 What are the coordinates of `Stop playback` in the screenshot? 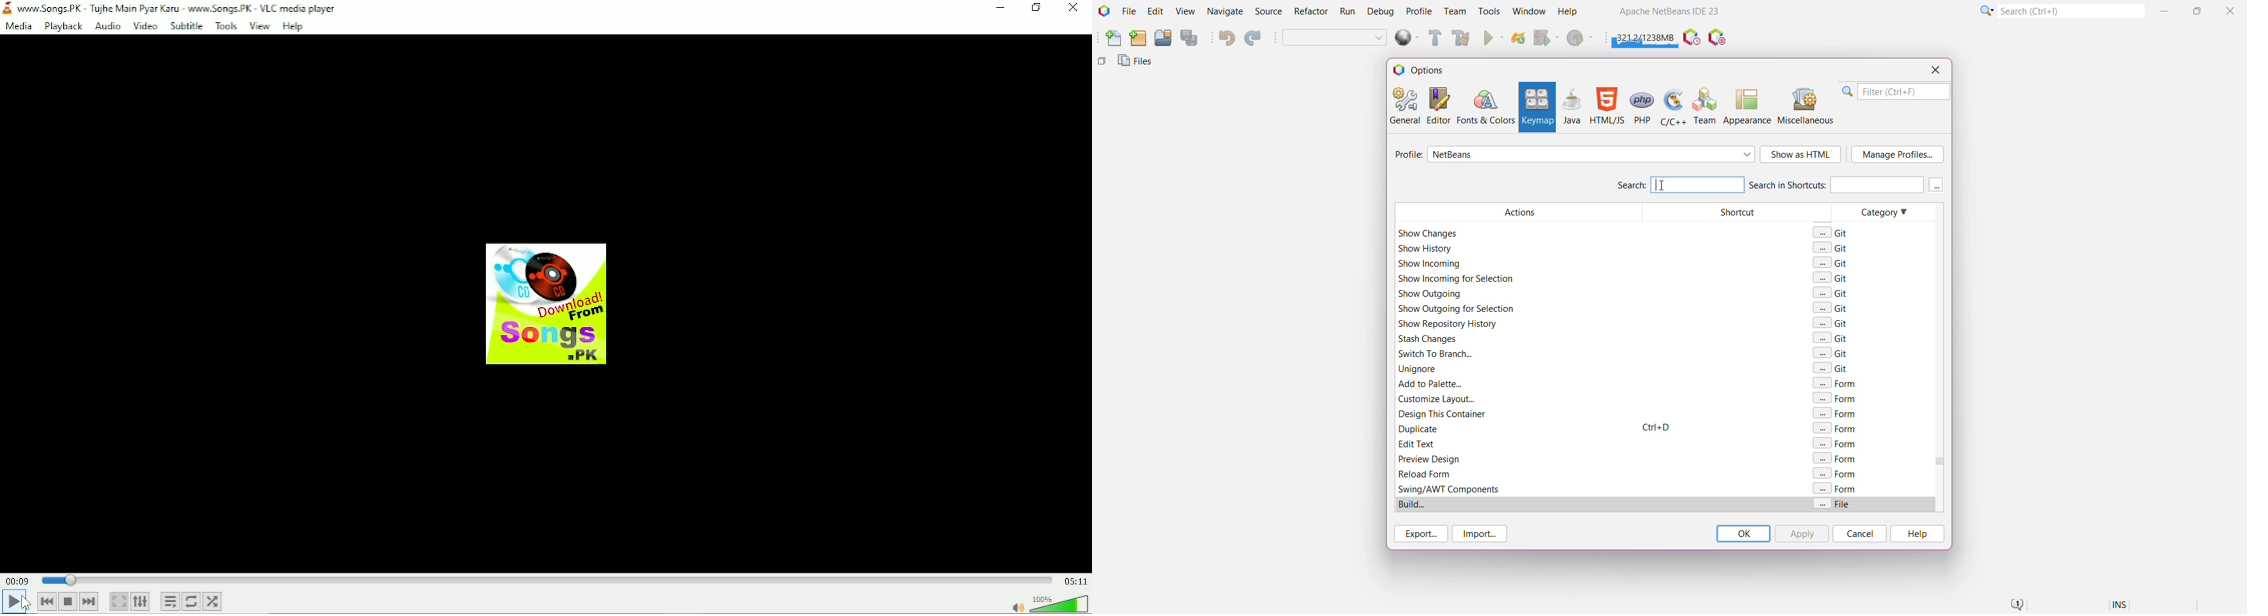 It's located at (68, 603).